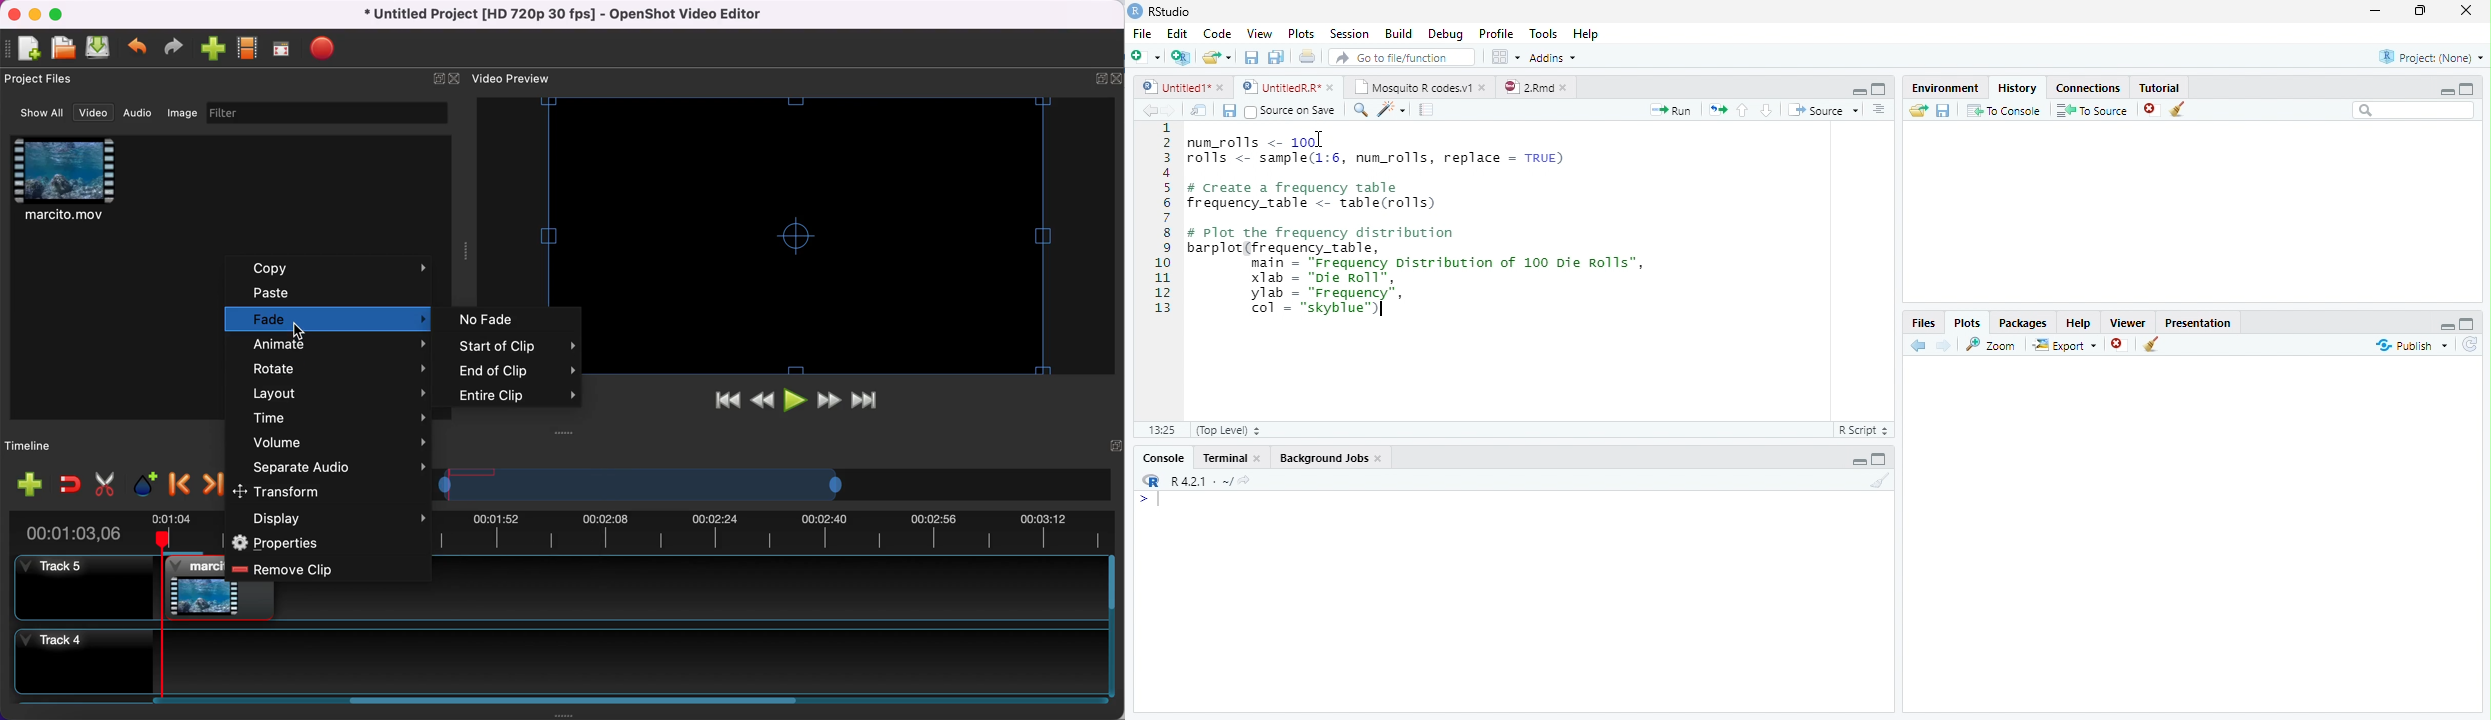 Image resolution: width=2492 pixels, height=728 pixels. Describe the element at coordinates (1390, 110) in the screenshot. I see `Code Tools` at that location.